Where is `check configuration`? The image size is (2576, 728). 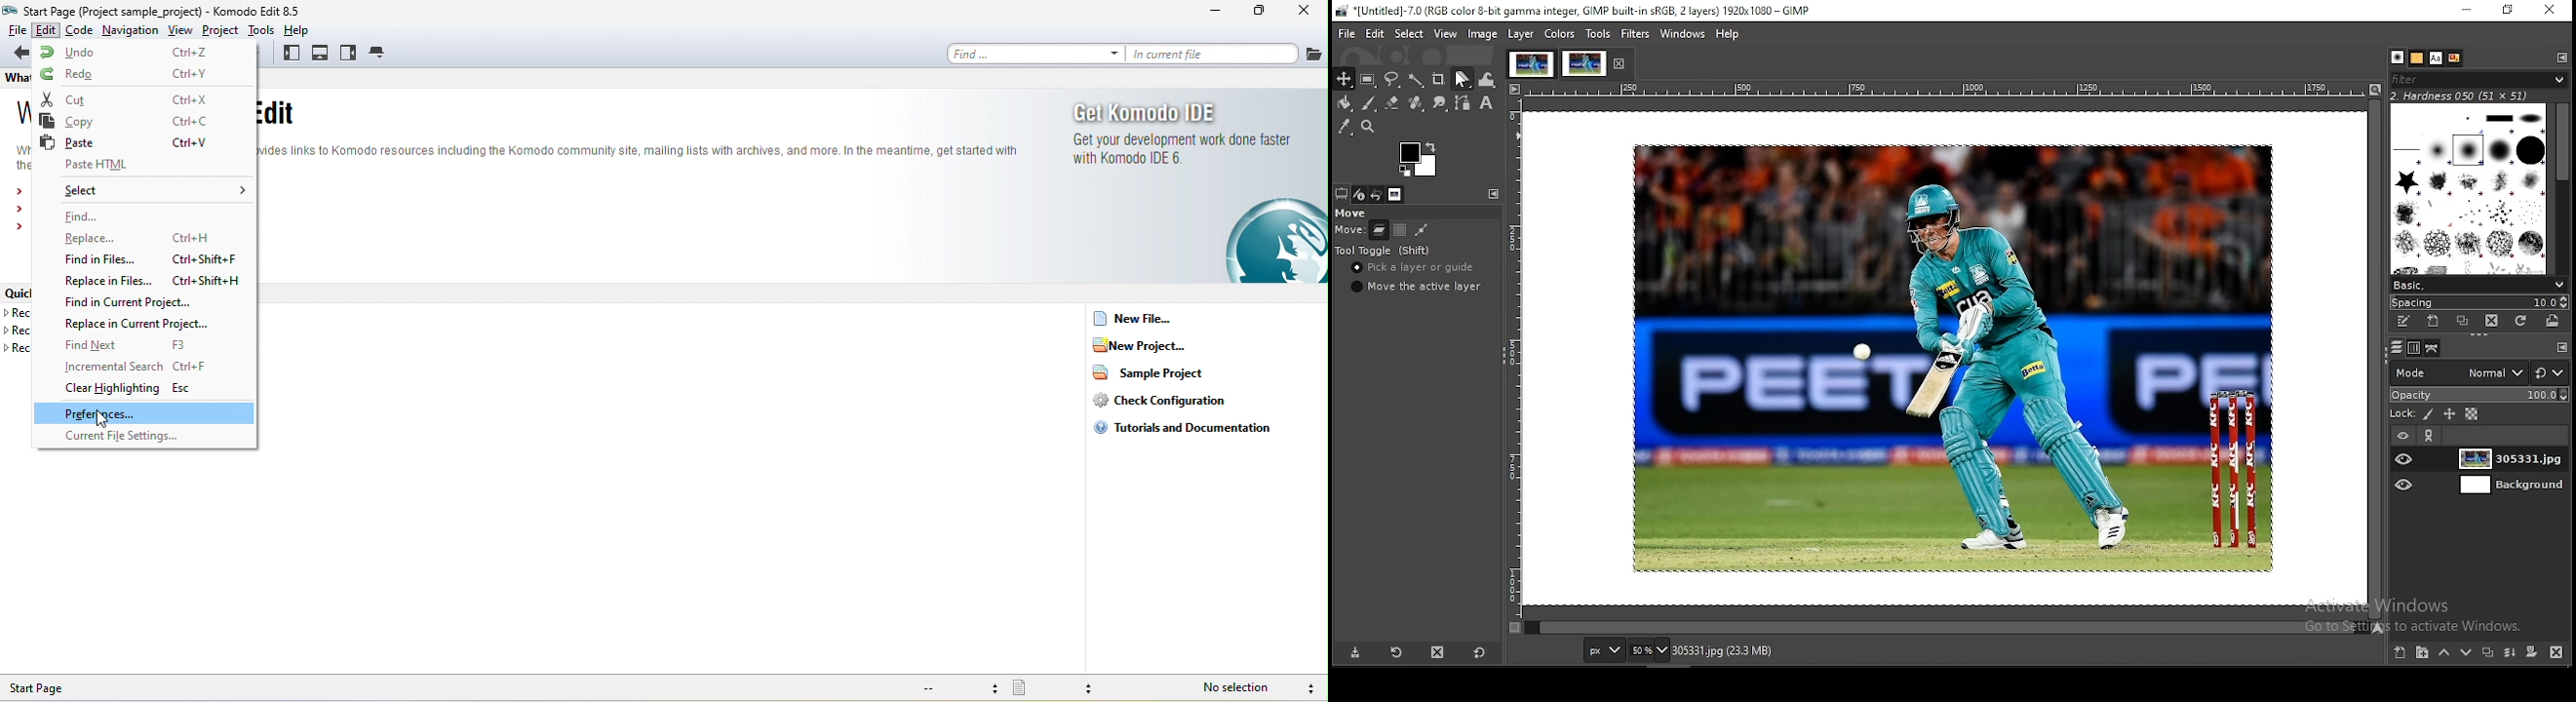
check configuration is located at coordinates (1169, 403).